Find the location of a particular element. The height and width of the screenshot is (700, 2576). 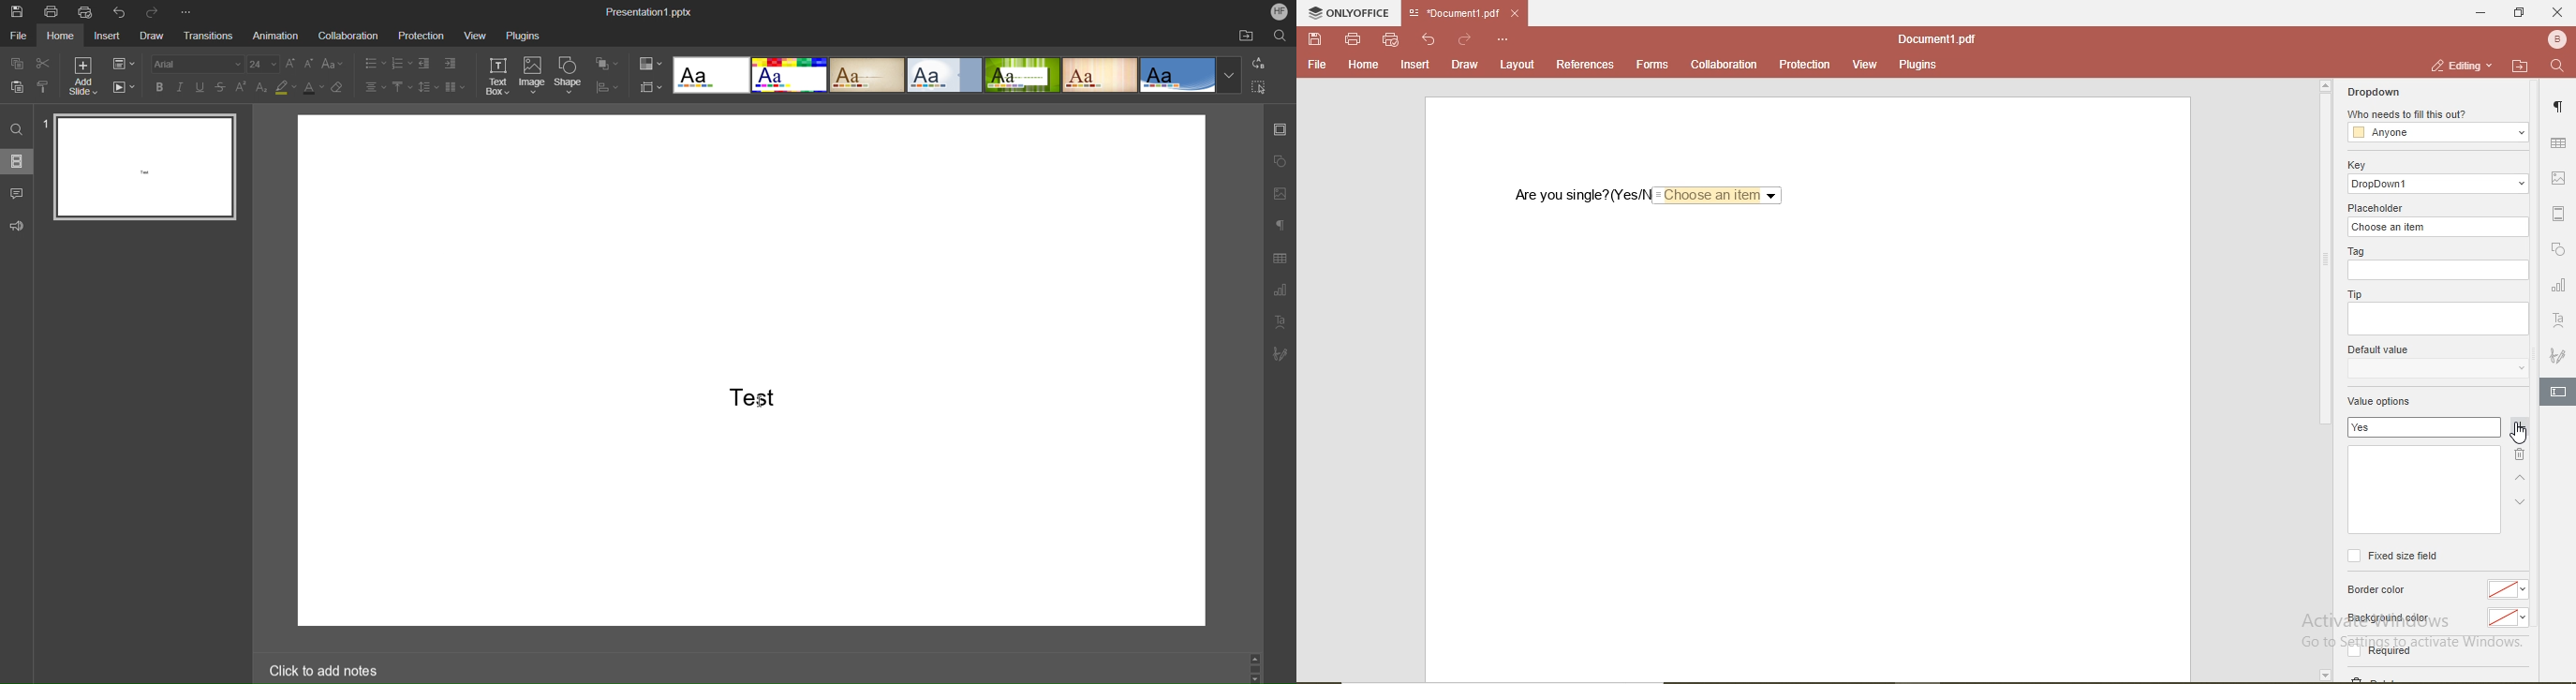

No color is located at coordinates (2507, 618).